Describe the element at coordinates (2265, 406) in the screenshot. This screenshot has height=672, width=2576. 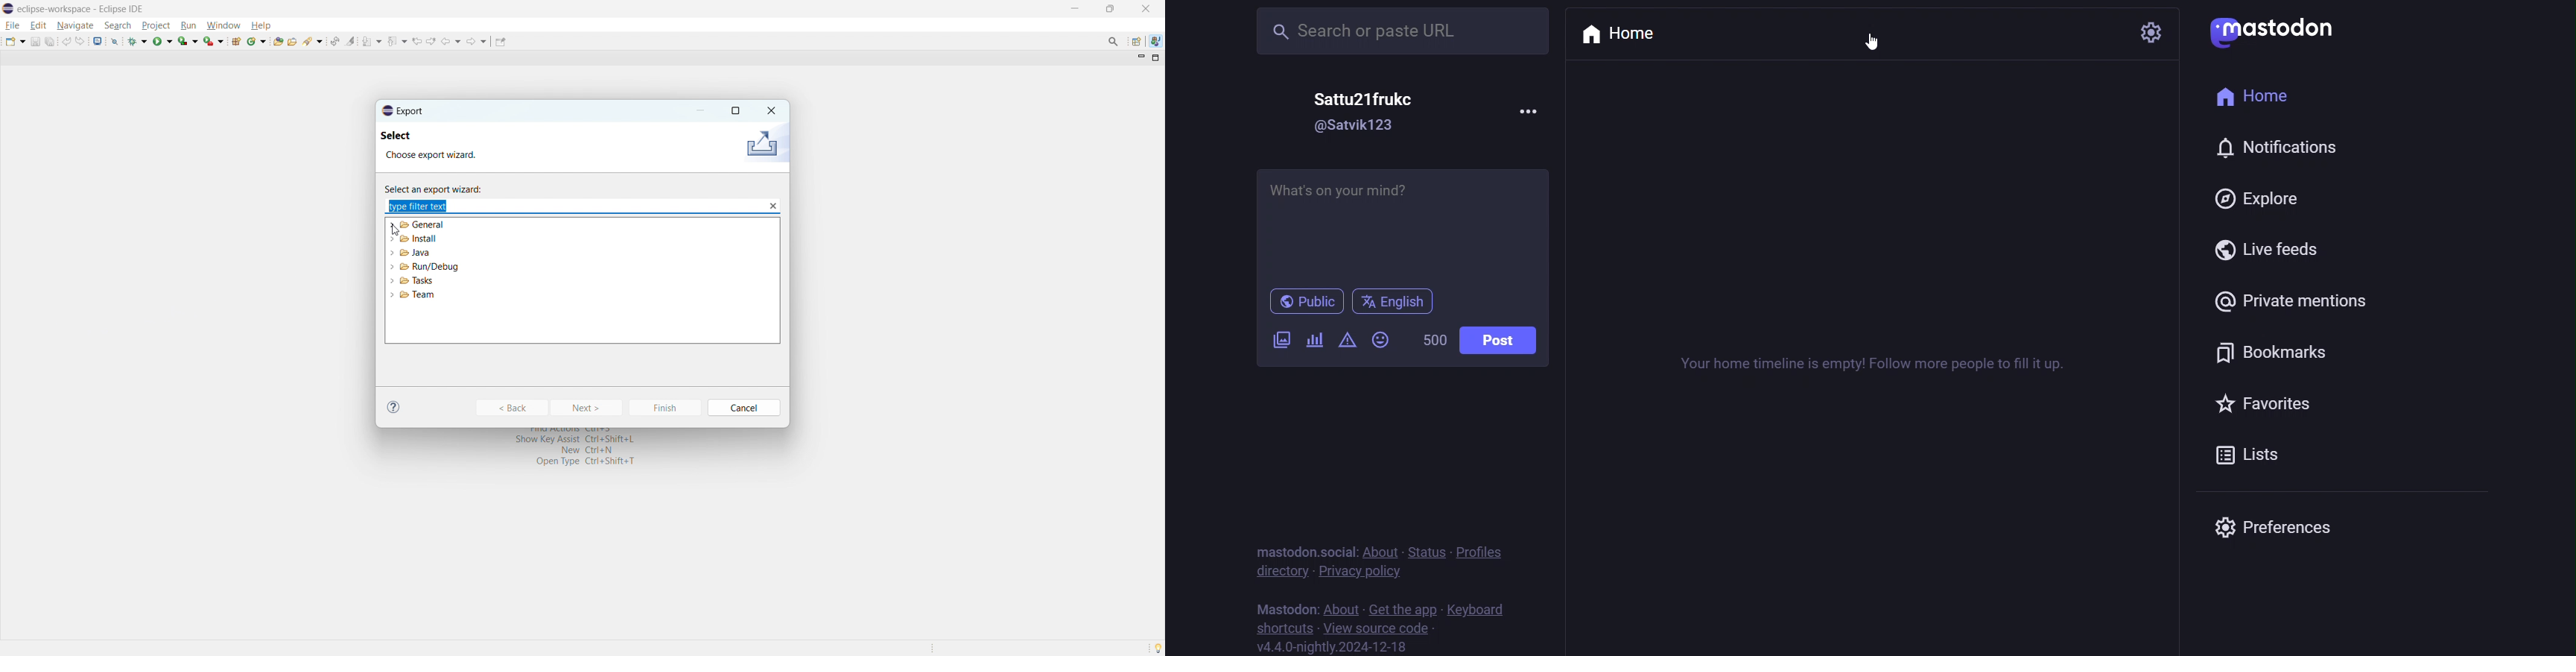
I see `favorites` at that location.